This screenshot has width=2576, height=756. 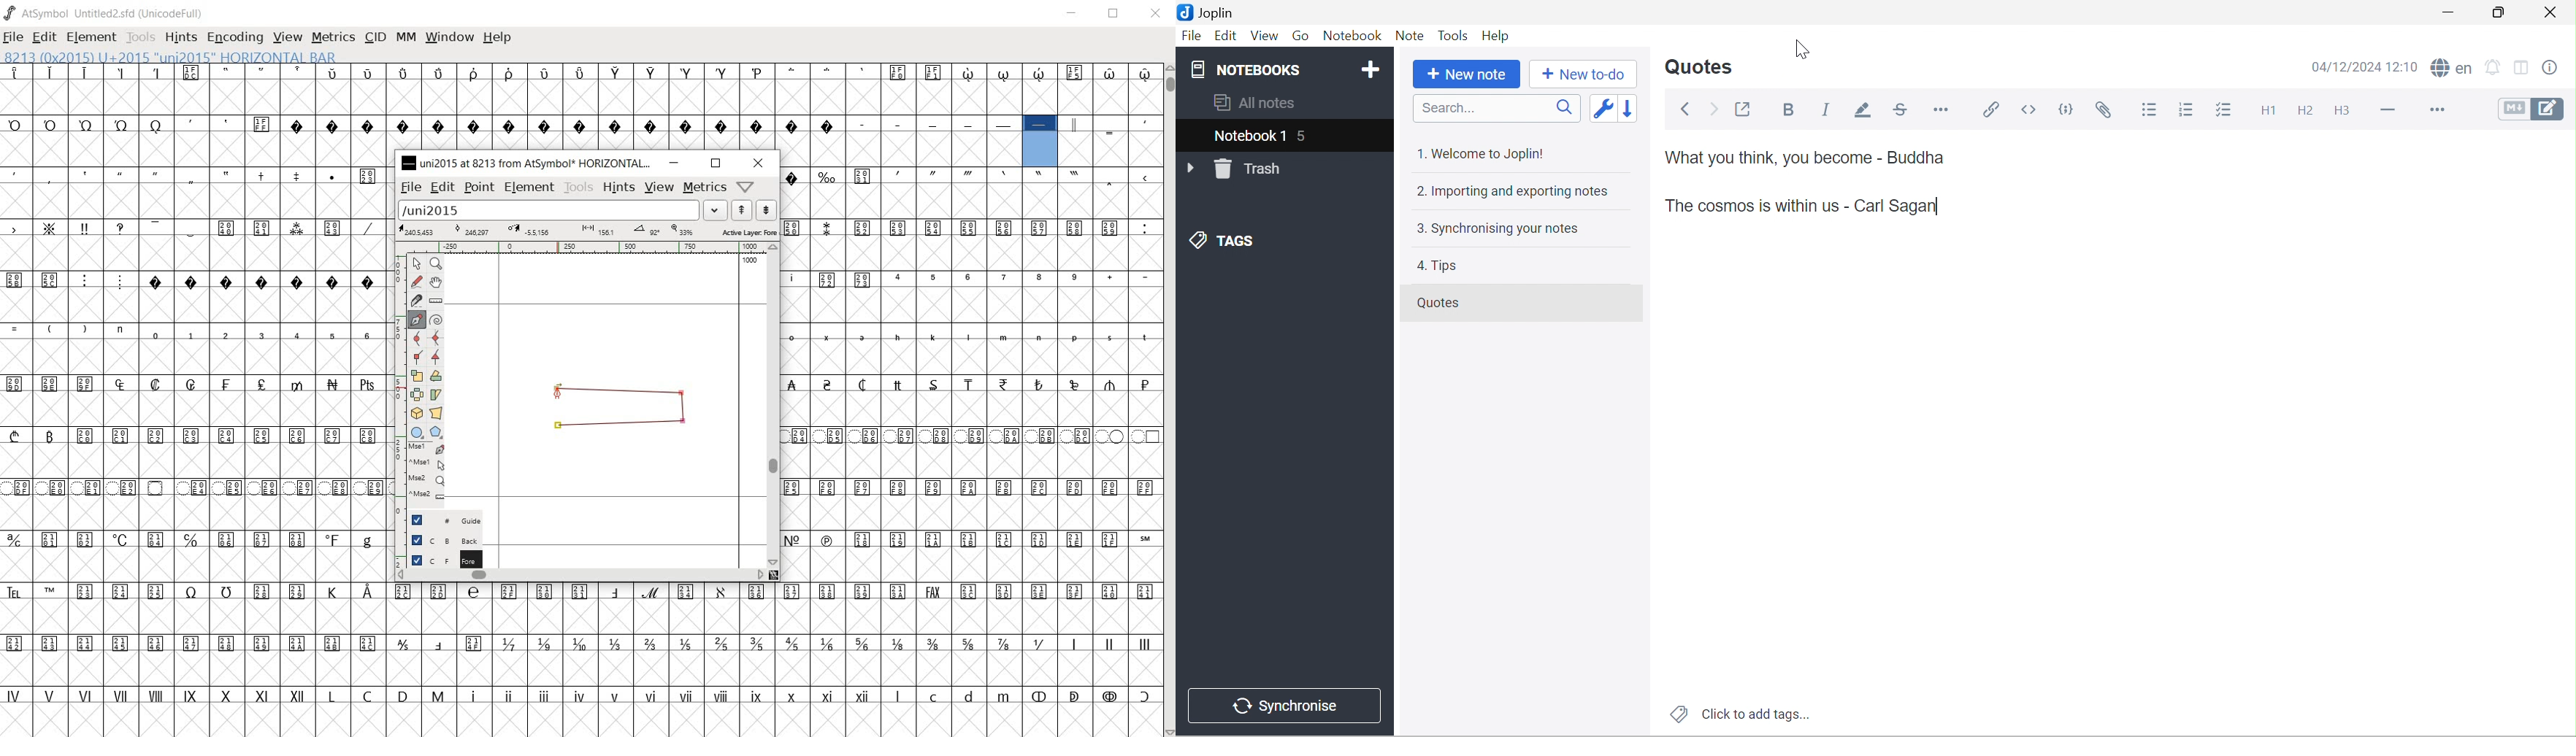 I want to click on Edit, so click(x=1226, y=37).